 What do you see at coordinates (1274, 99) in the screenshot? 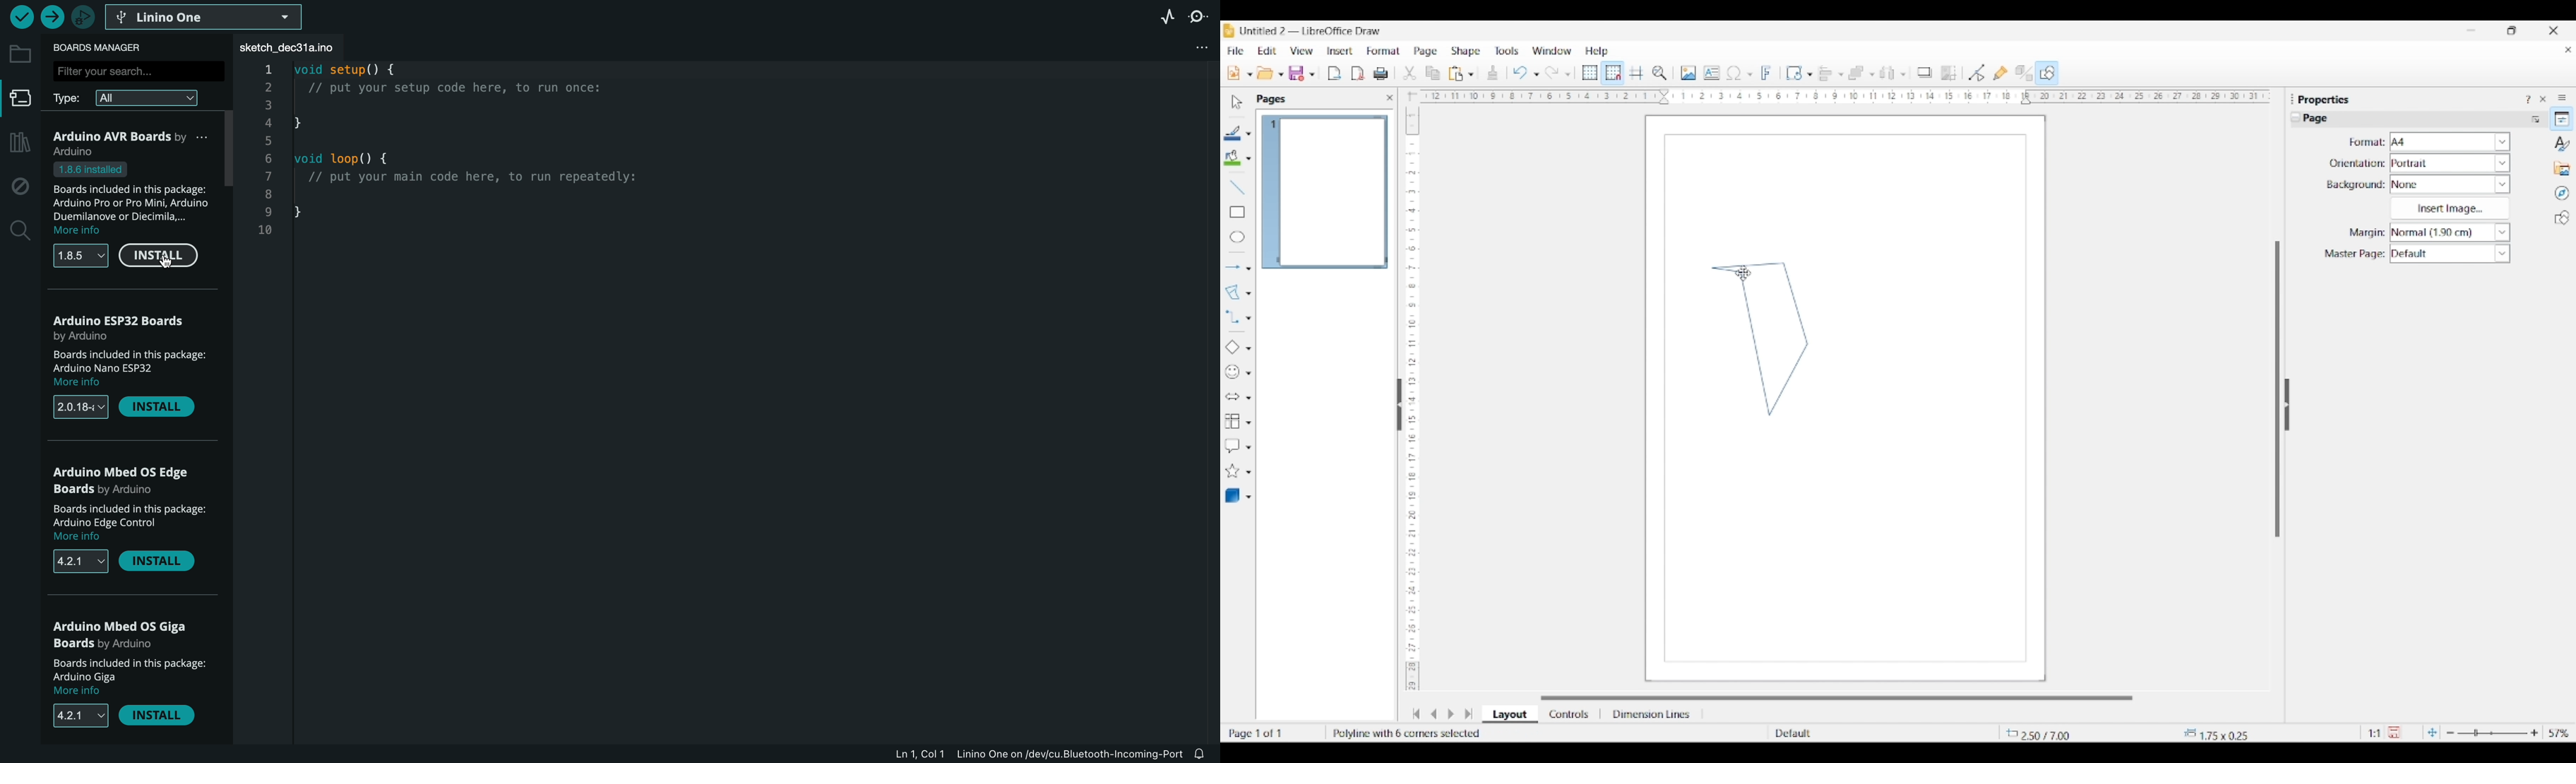
I see `Section title - Pages` at bounding box center [1274, 99].